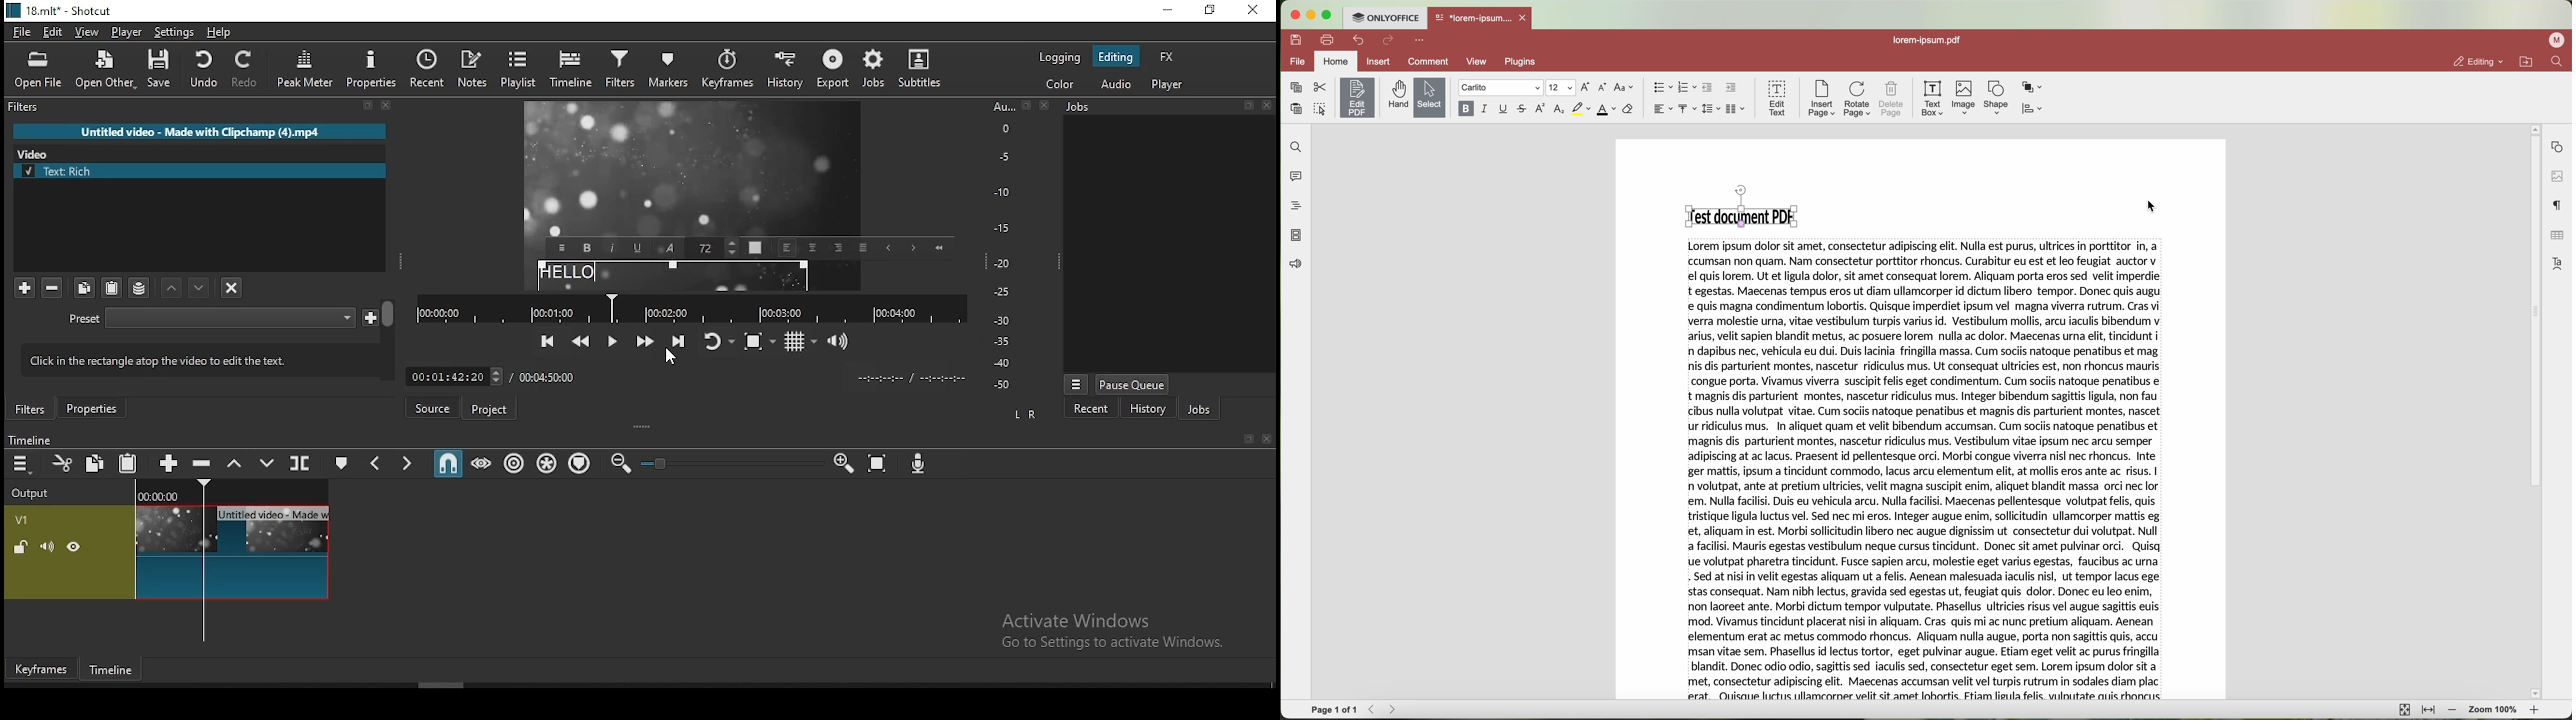  What do you see at coordinates (24, 288) in the screenshot?
I see `add filter` at bounding box center [24, 288].